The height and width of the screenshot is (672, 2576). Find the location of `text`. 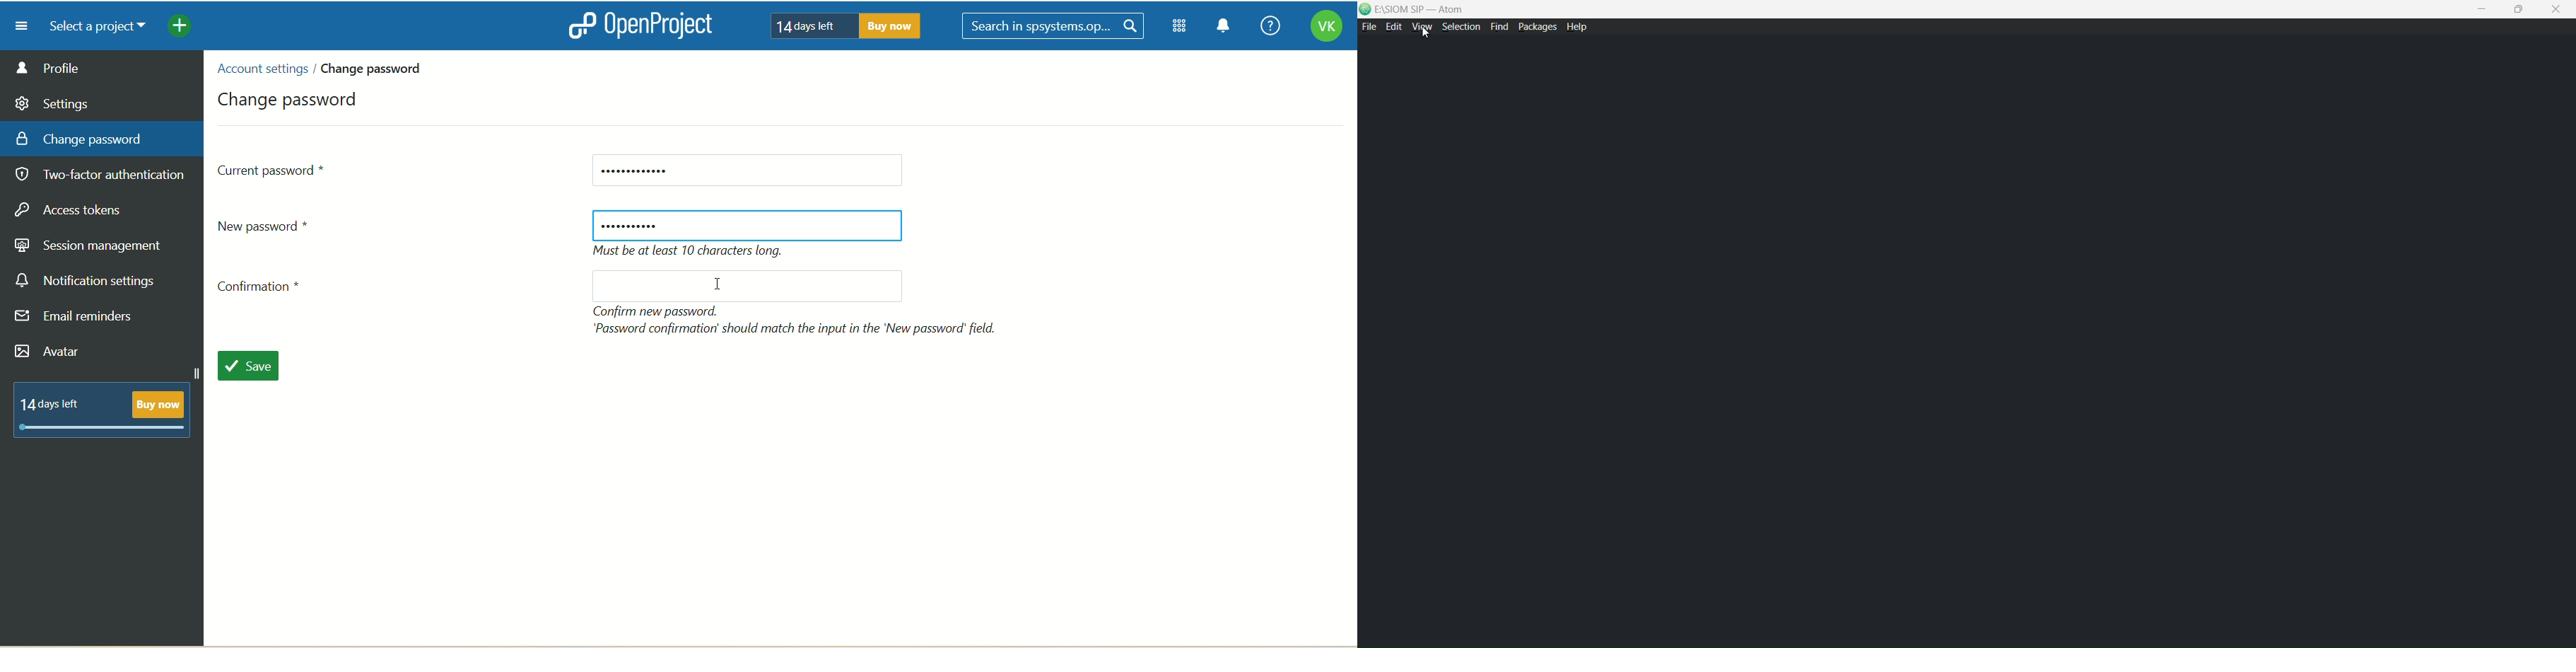

text is located at coordinates (693, 252).